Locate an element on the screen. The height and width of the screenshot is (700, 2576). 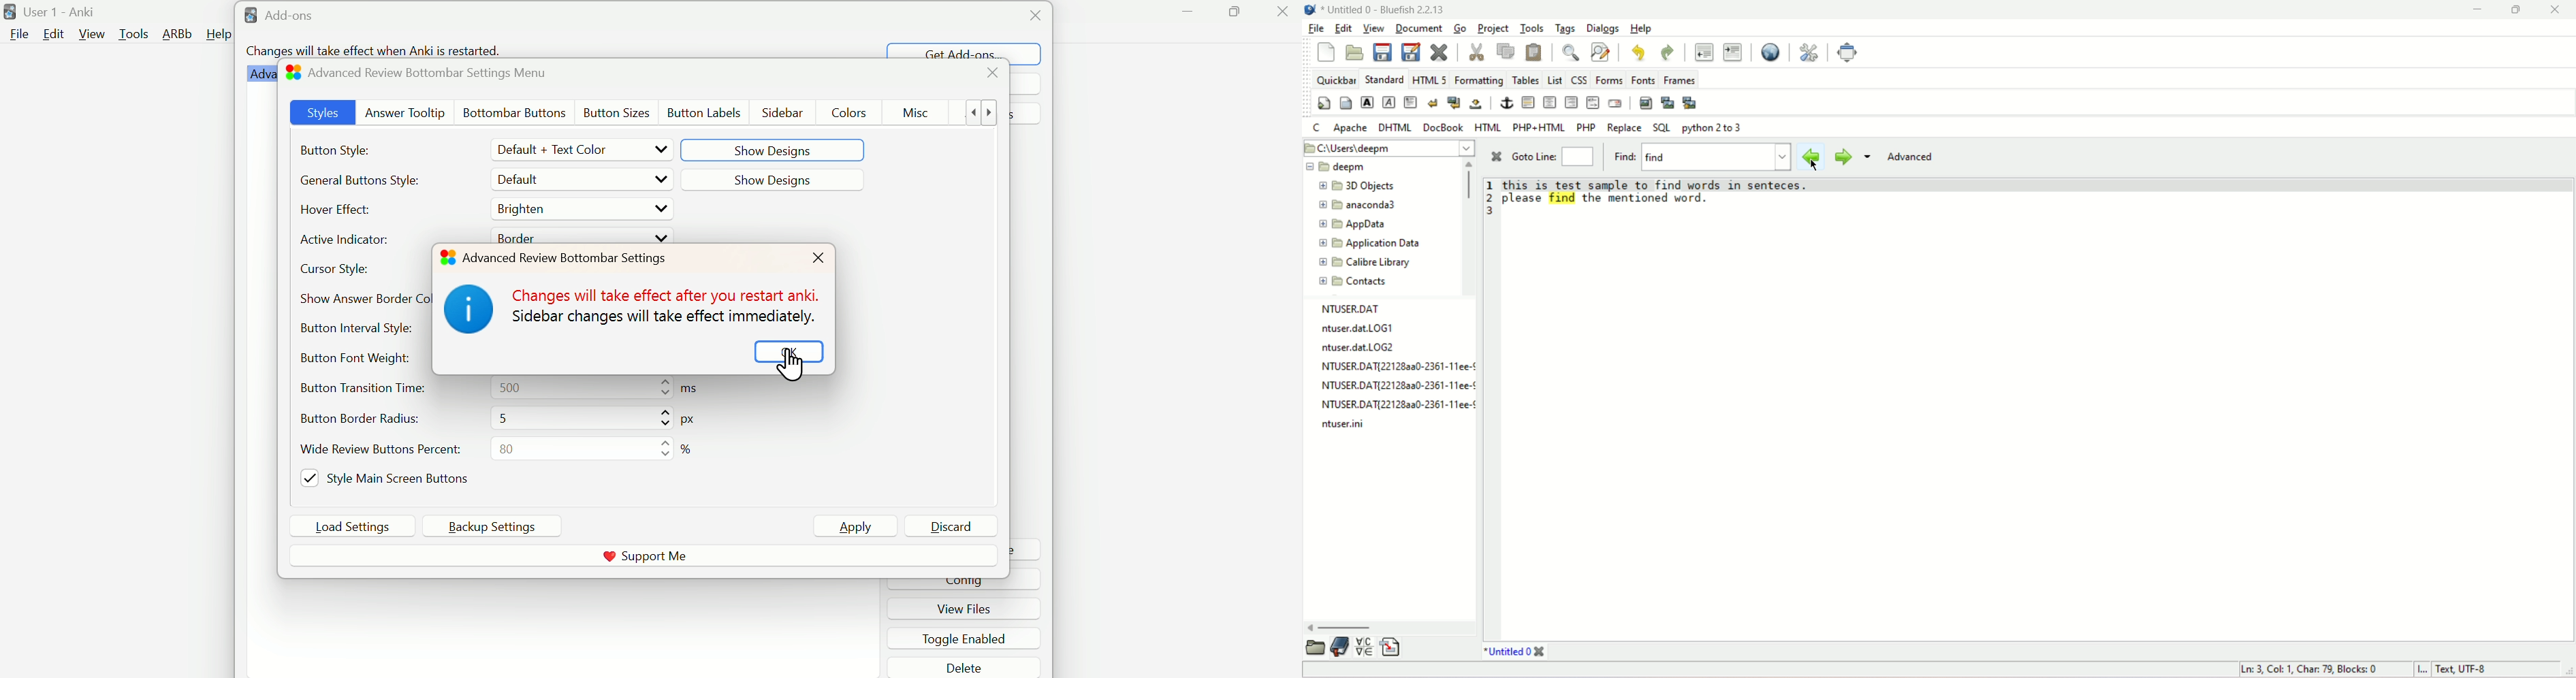
Load Settings is located at coordinates (360, 527).